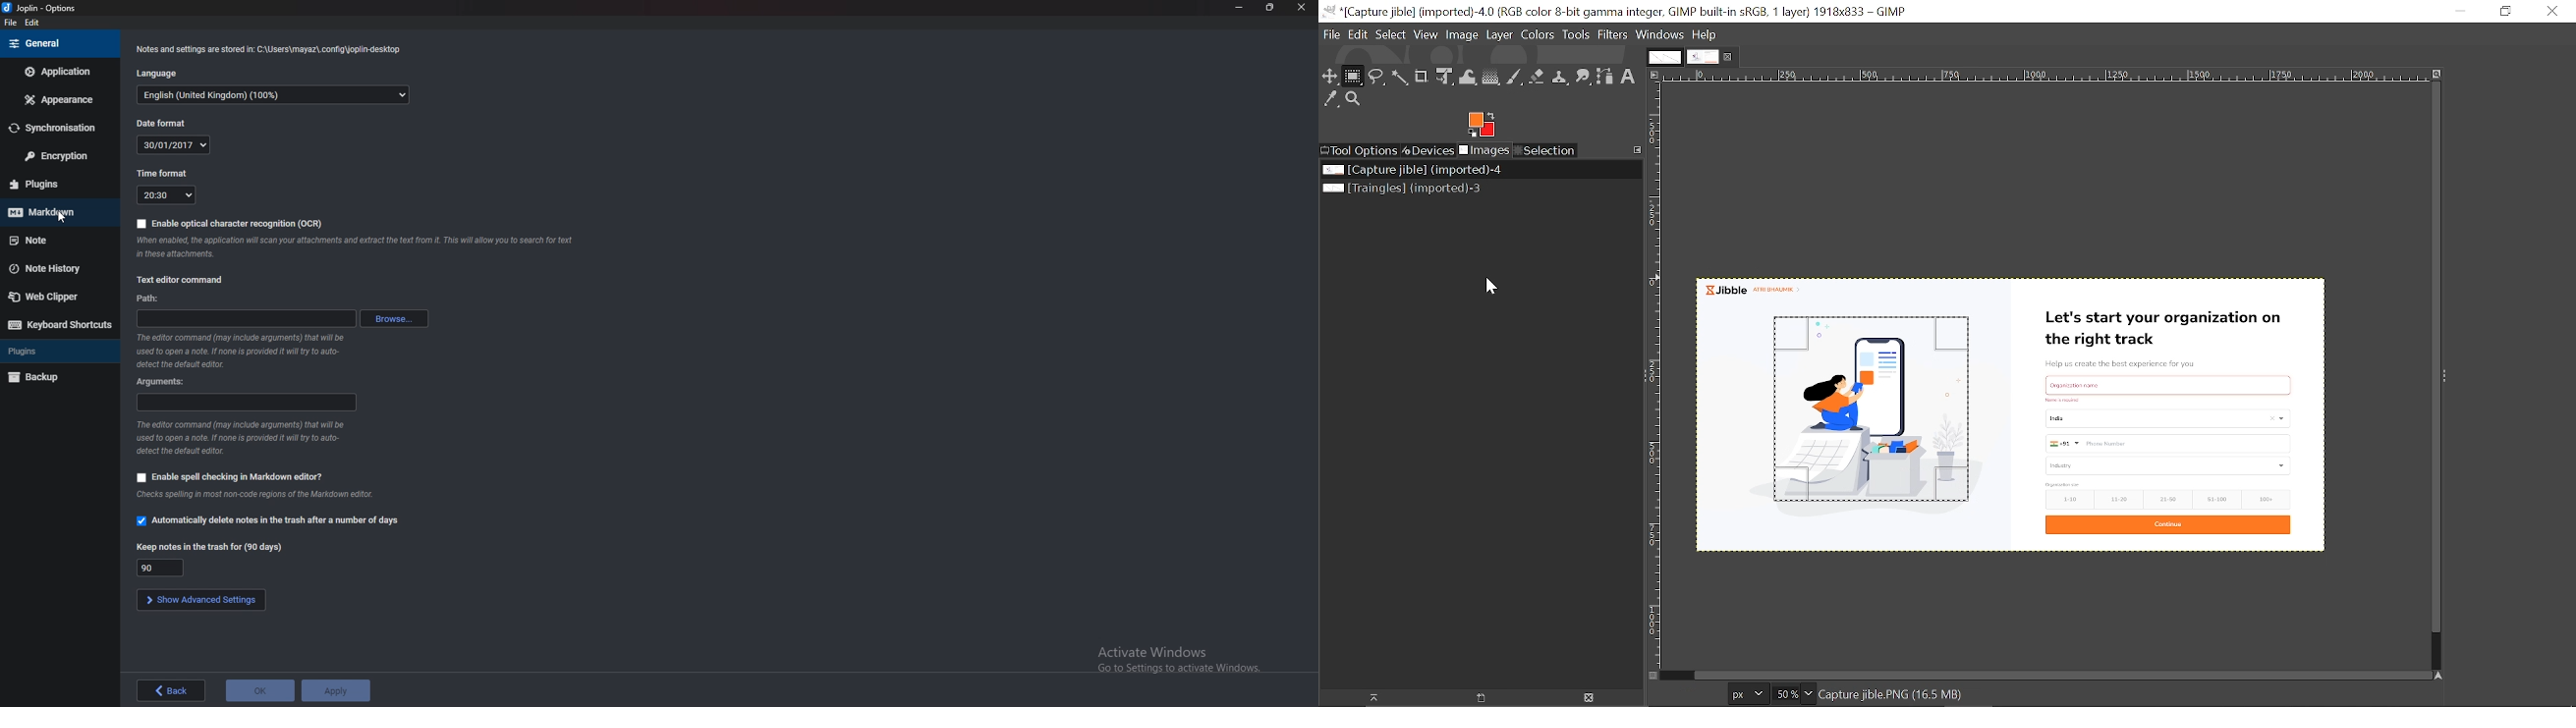 The width and height of the screenshot is (2576, 728). I want to click on Show advanced settings, so click(203, 600).